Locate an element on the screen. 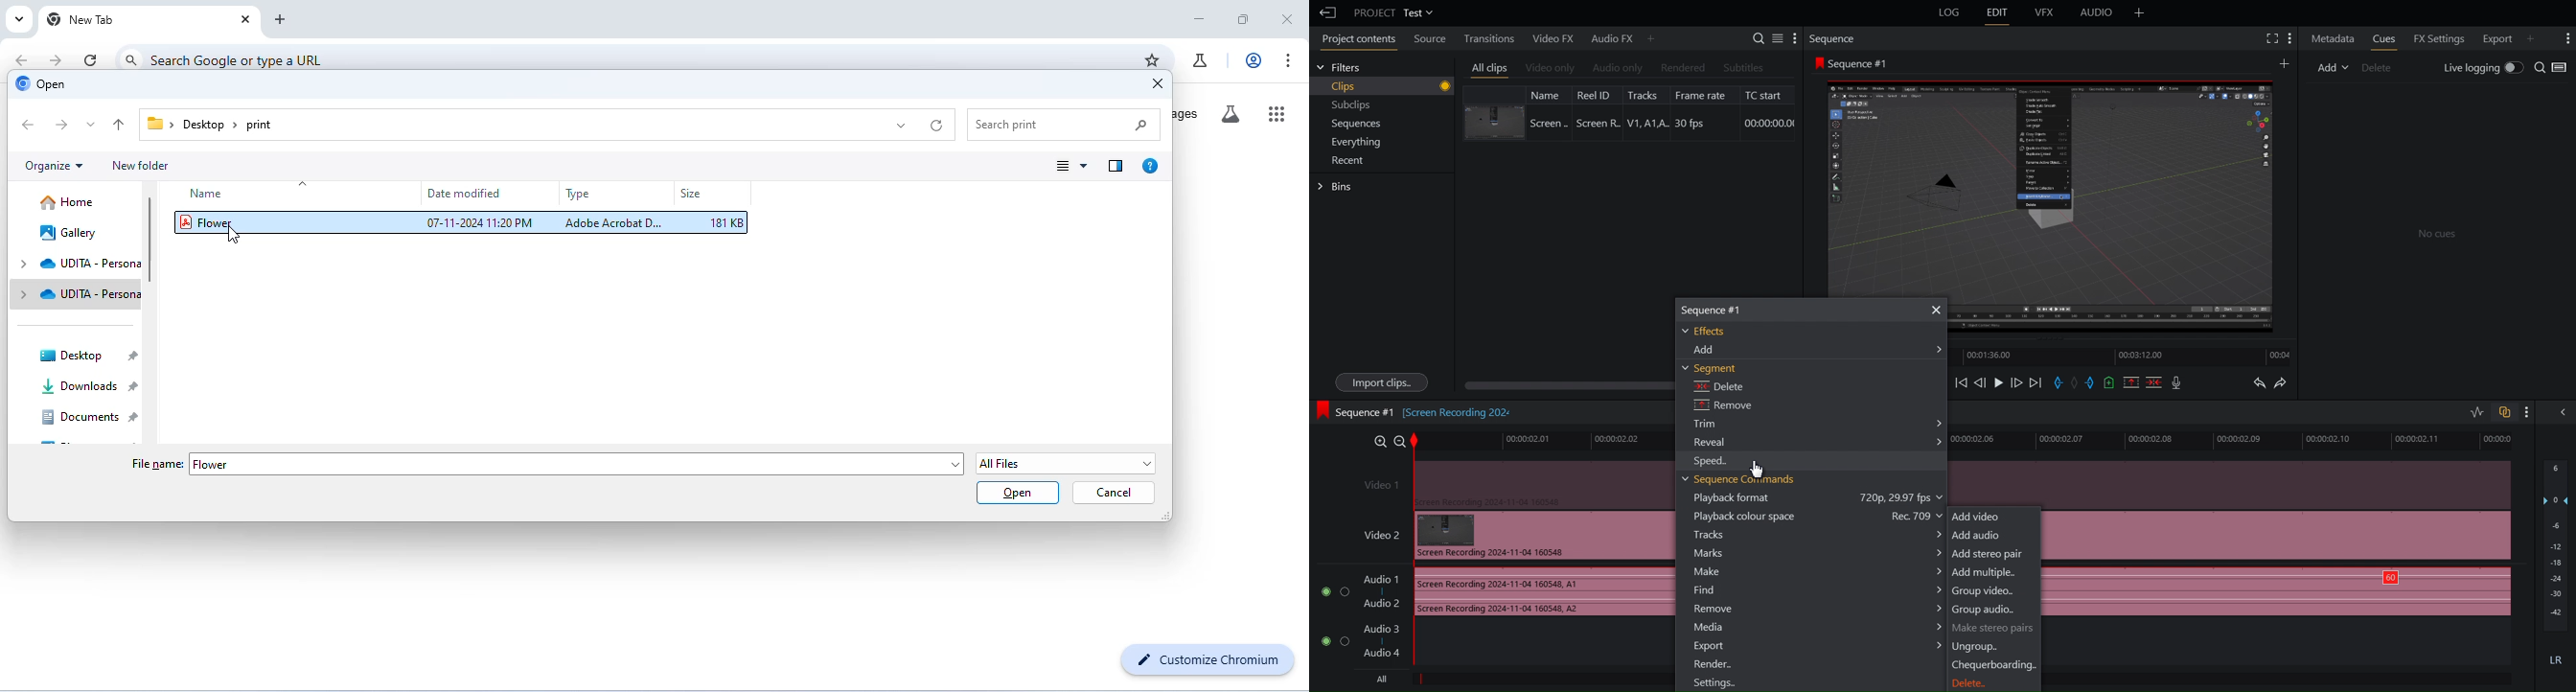 The width and height of the screenshot is (2576, 700). get help is located at coordinates (1151, 166).